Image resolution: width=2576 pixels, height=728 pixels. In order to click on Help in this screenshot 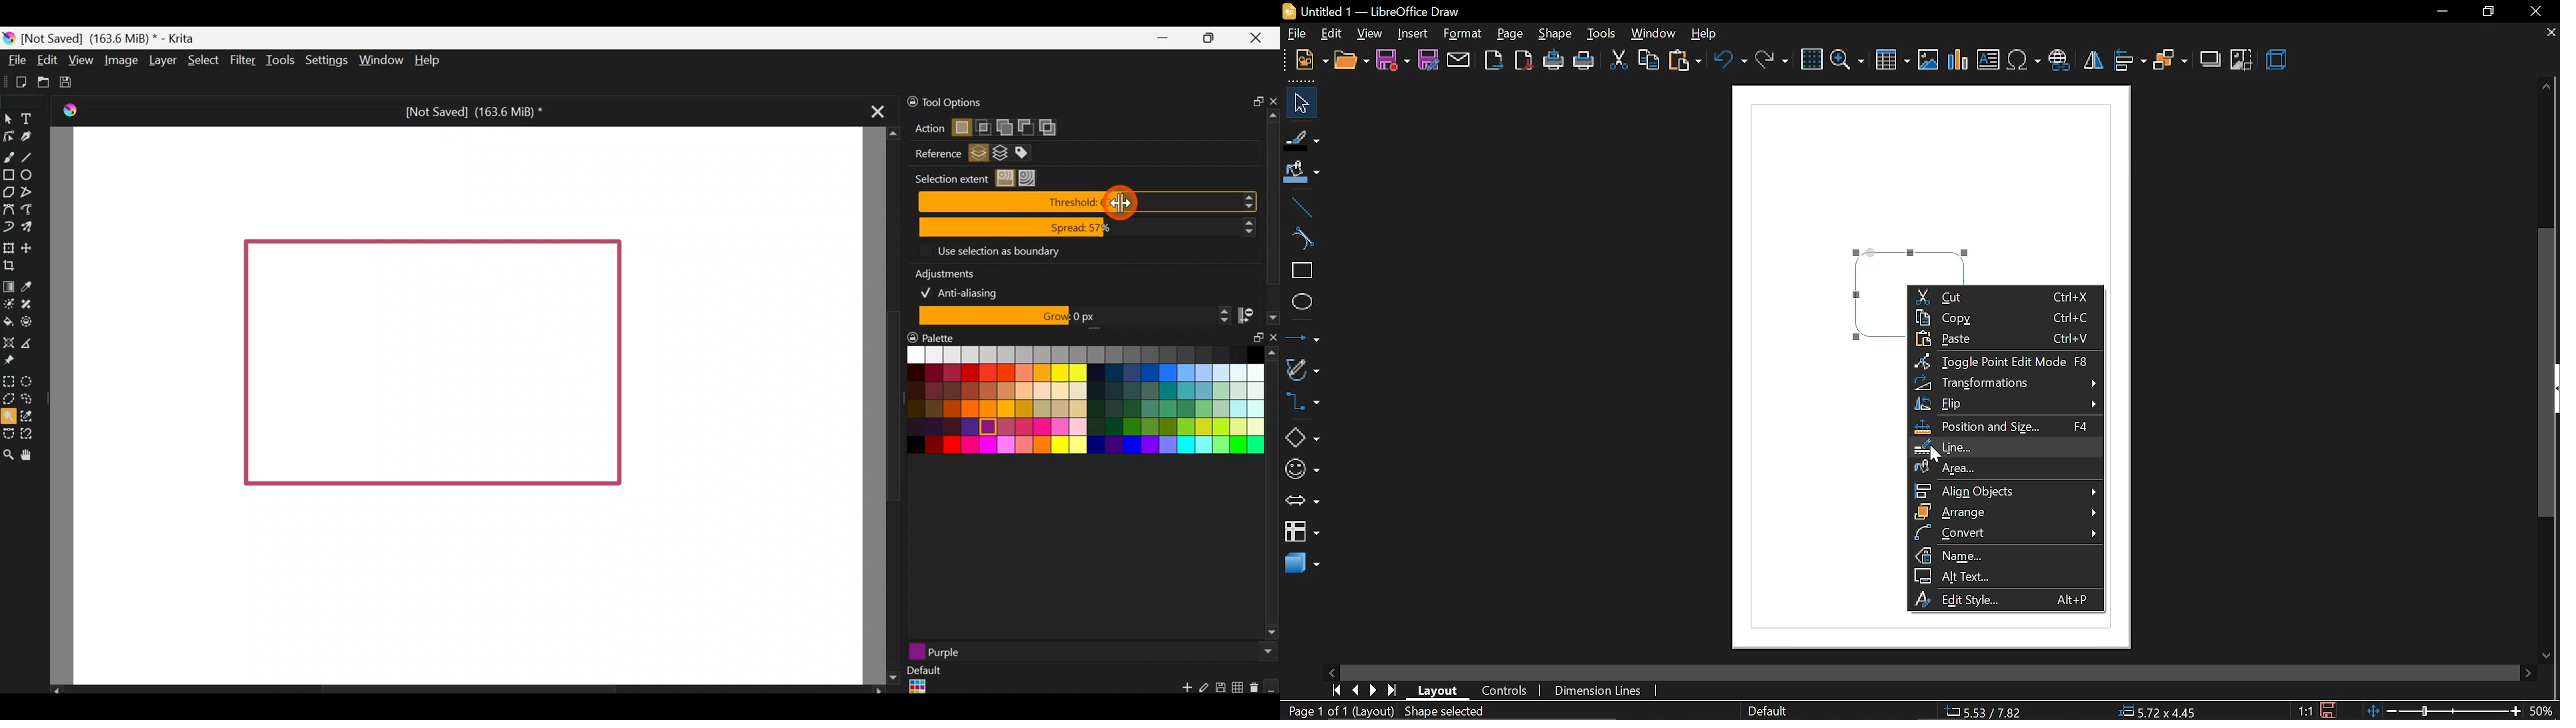, I will do `click(430, 61)`.